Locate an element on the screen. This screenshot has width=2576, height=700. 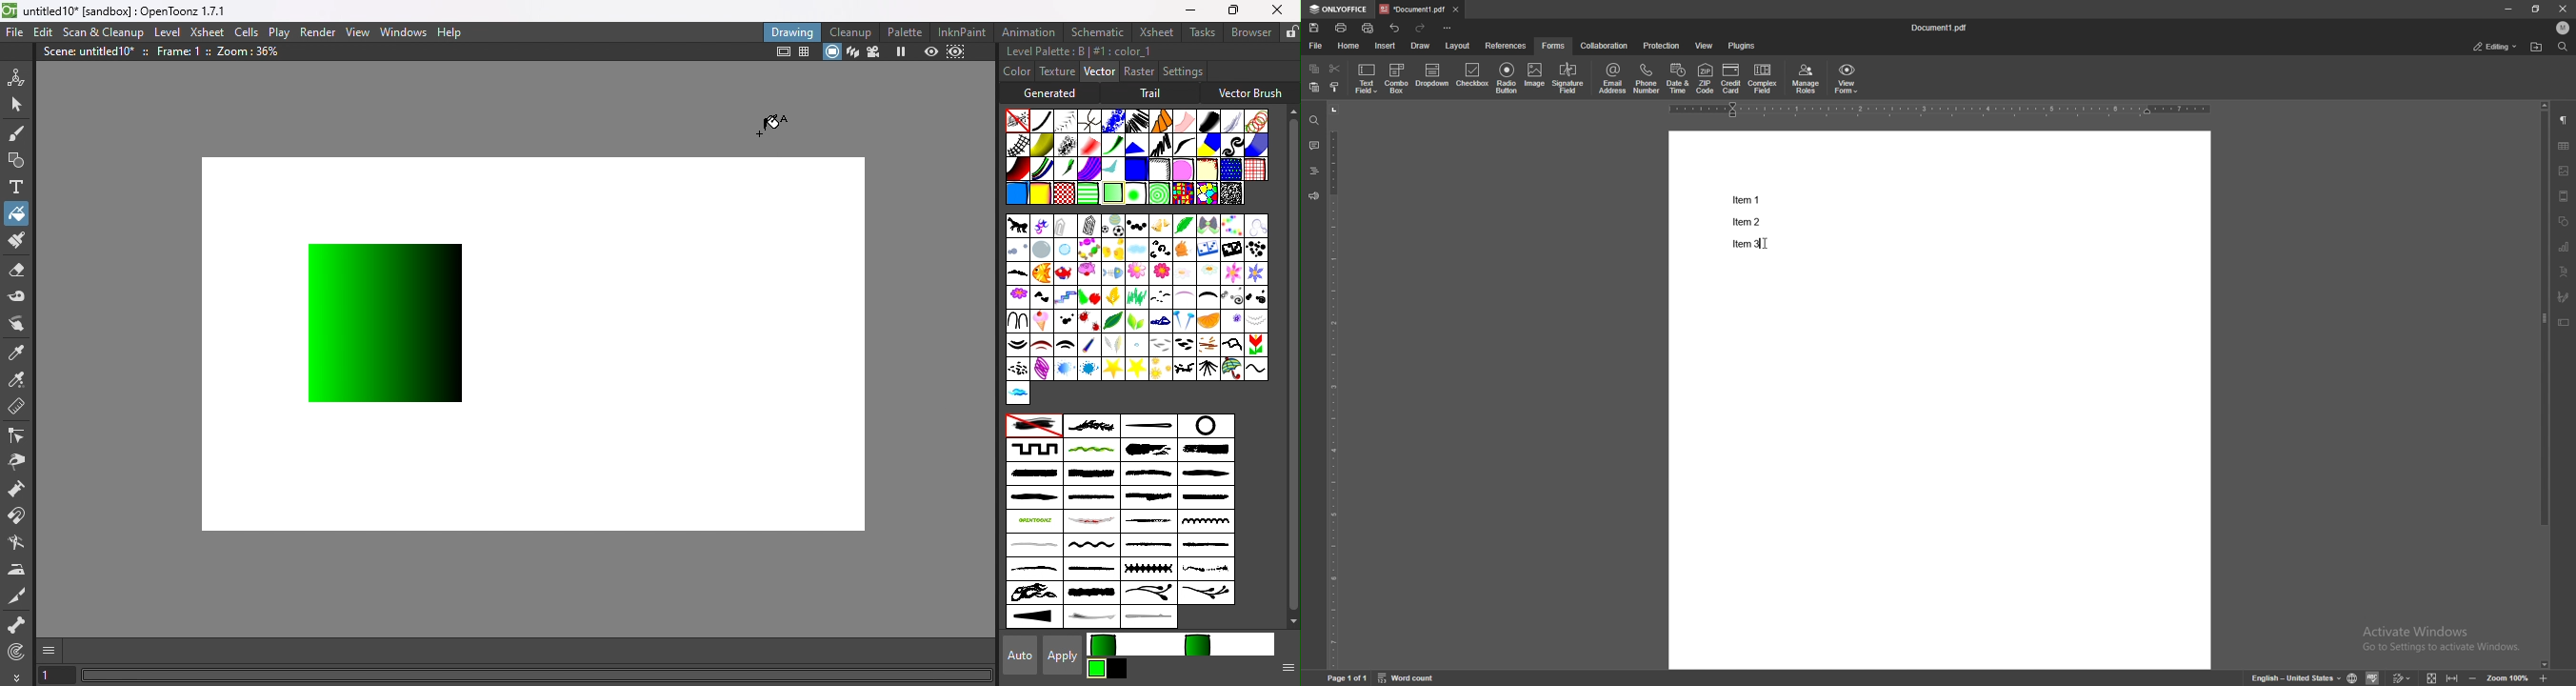
flow3 is located at coordinates (1208, 275).